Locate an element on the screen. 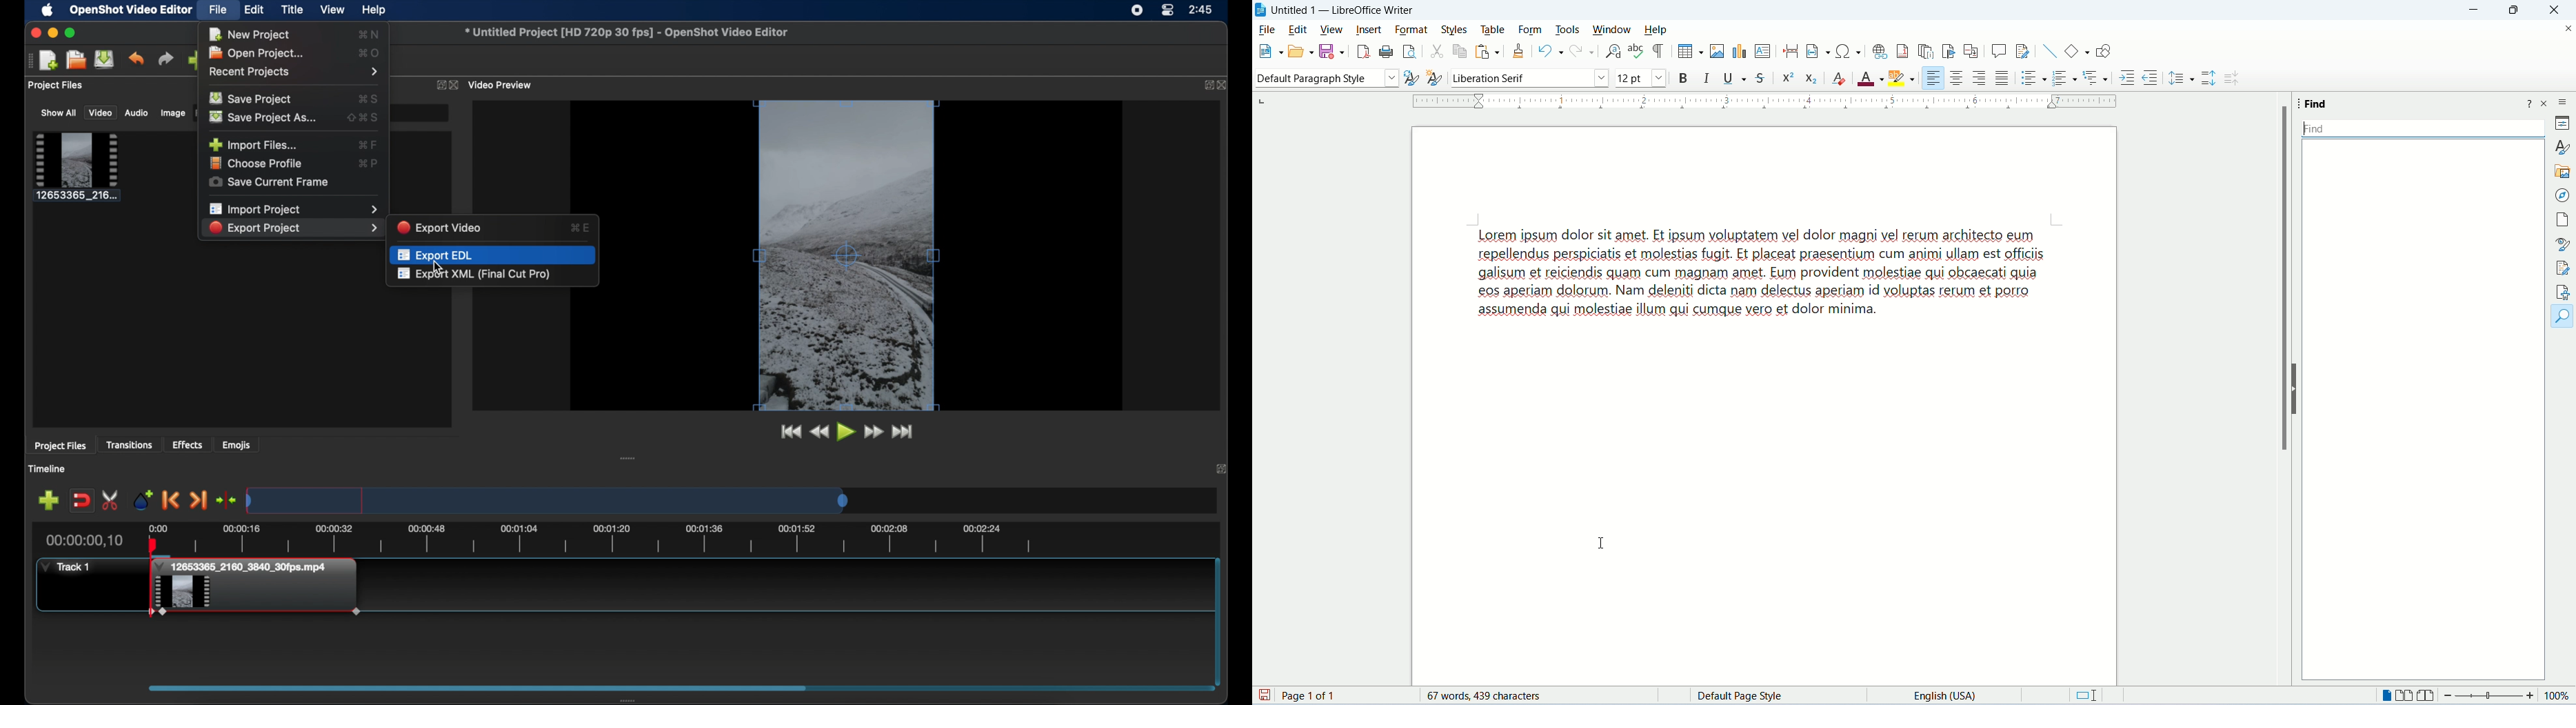 This screenshot has height=728, width=2576. tools is located at coordinates (1568, 29).